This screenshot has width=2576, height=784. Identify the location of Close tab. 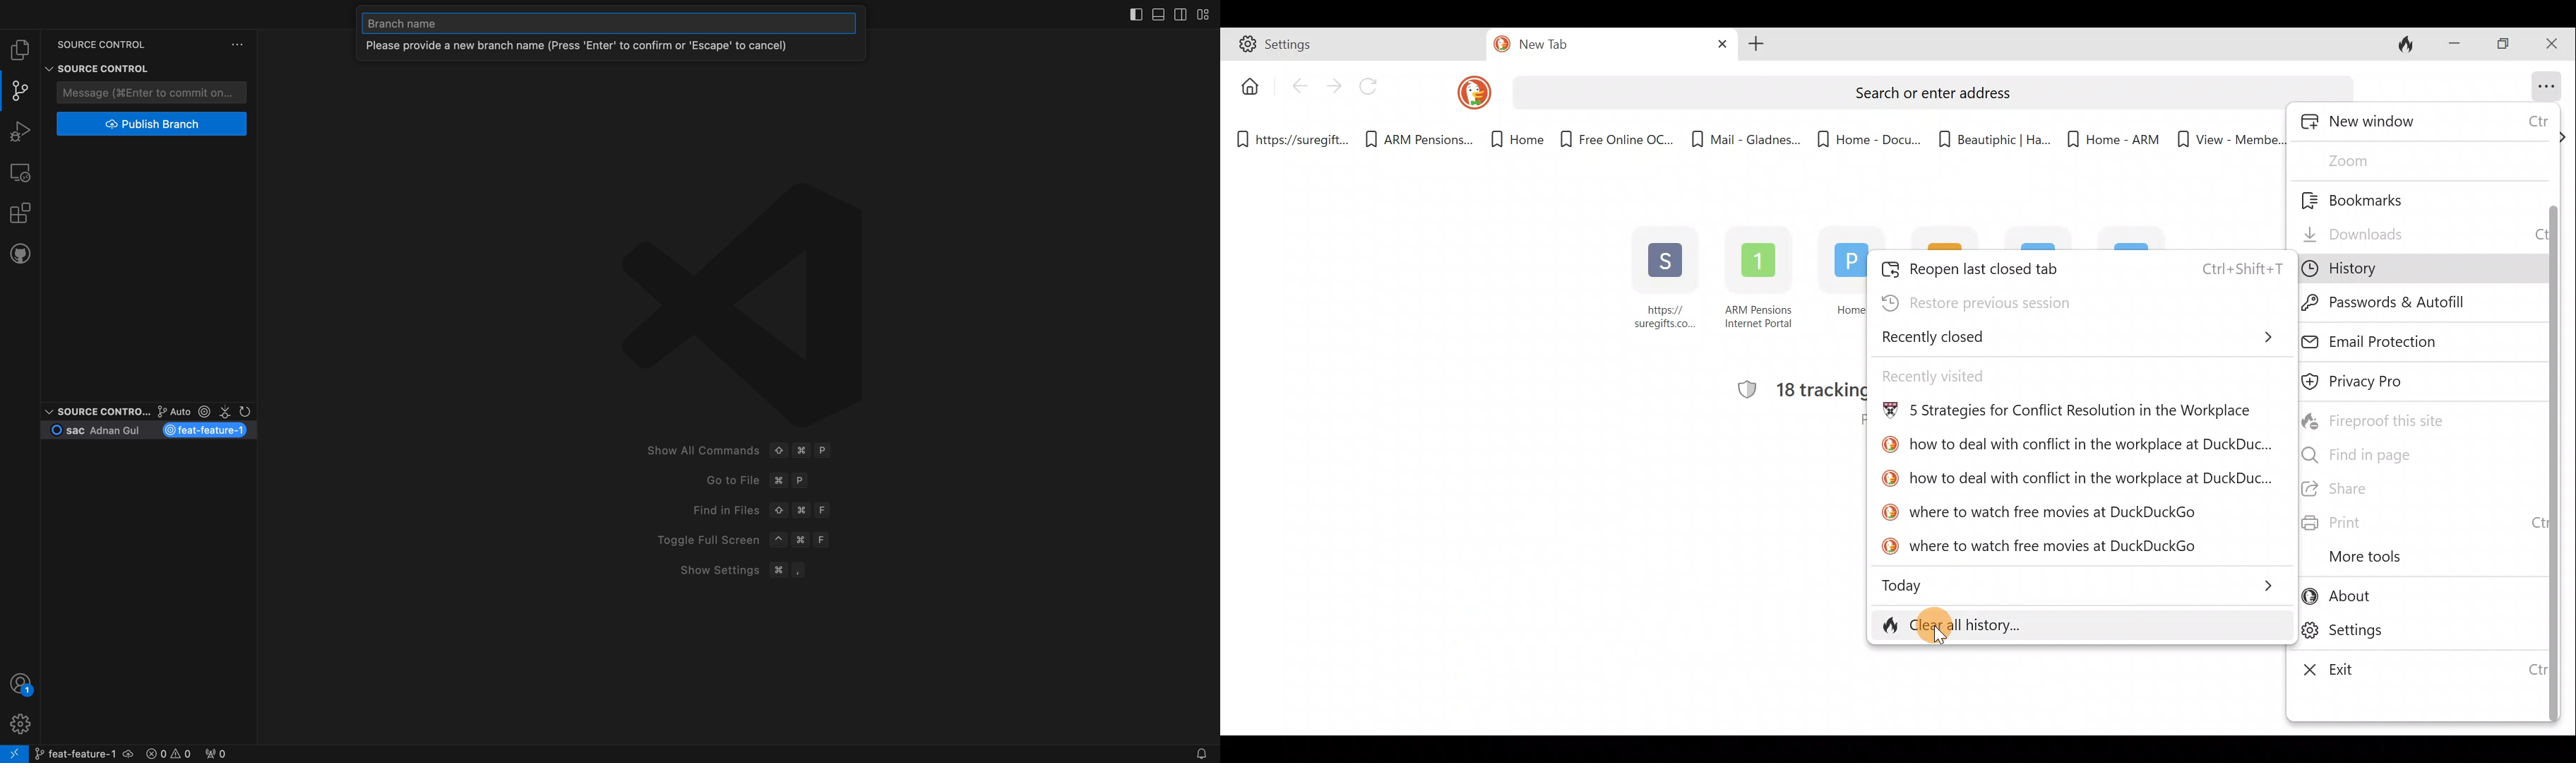
(1717, 45).